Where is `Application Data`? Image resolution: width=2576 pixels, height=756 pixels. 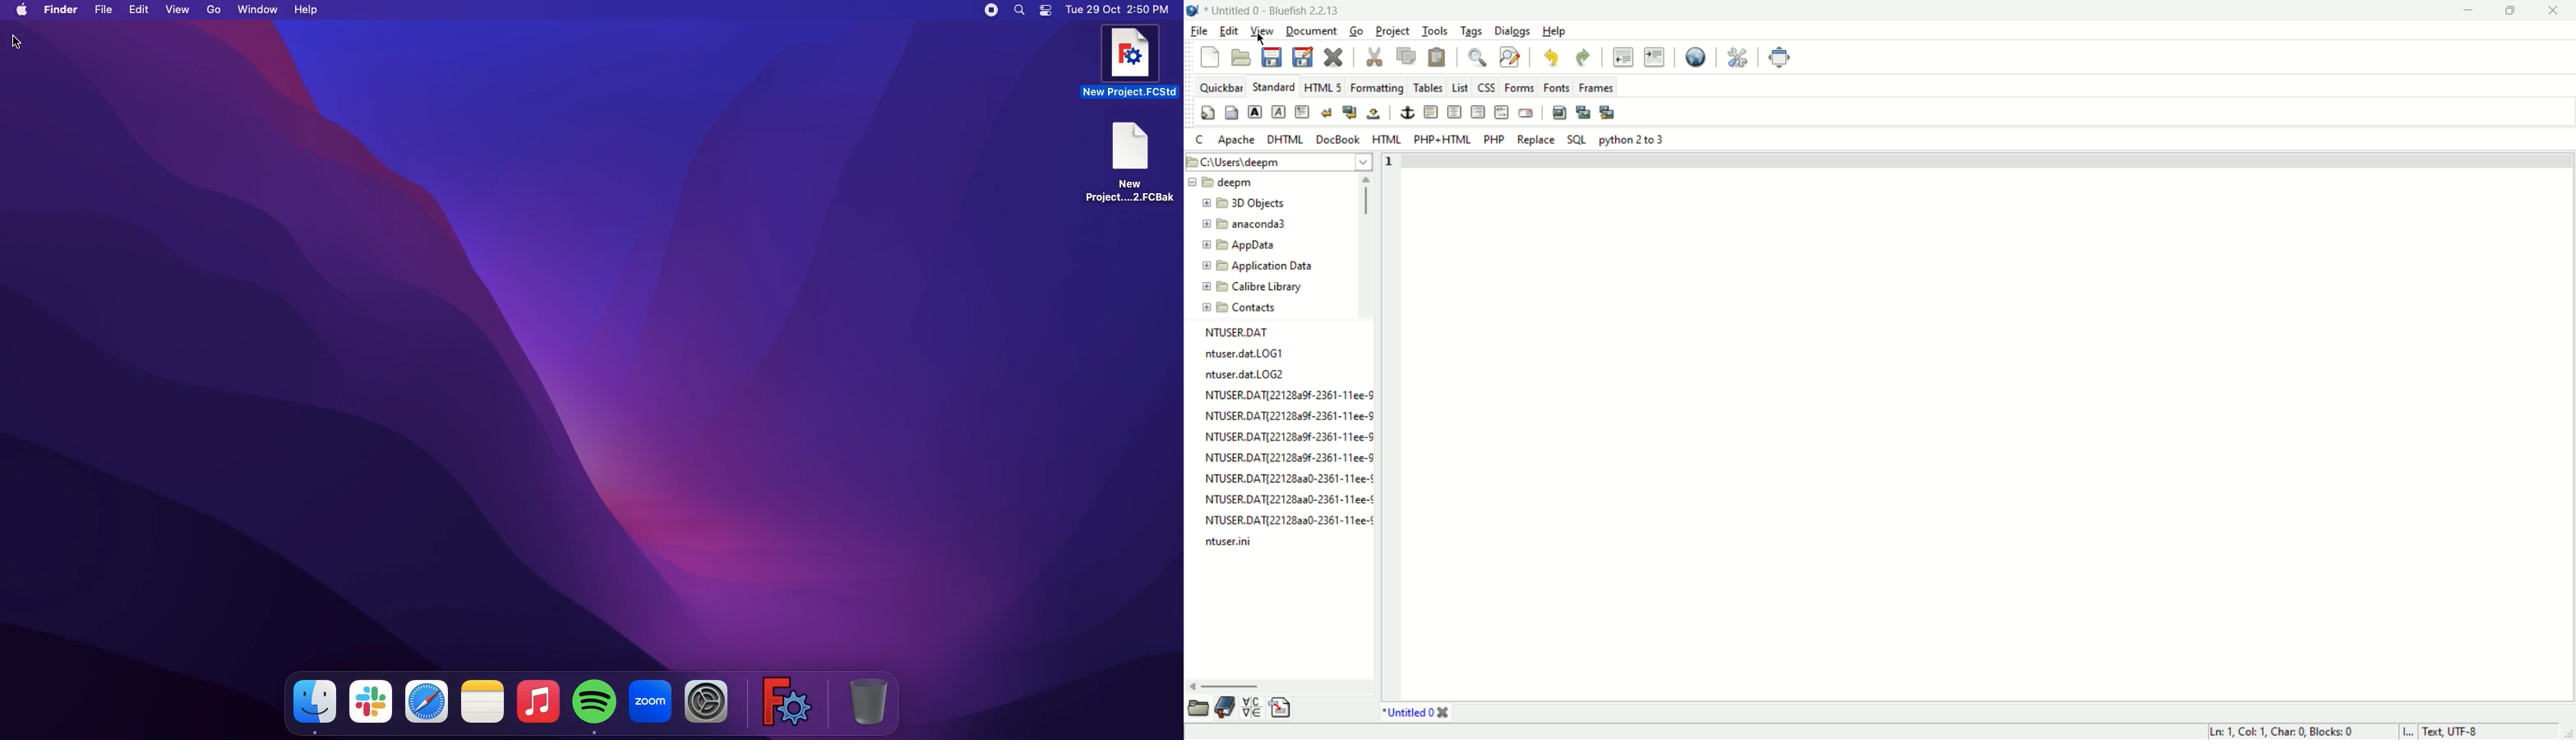
Application Data is located at coordinates (1258, 266).